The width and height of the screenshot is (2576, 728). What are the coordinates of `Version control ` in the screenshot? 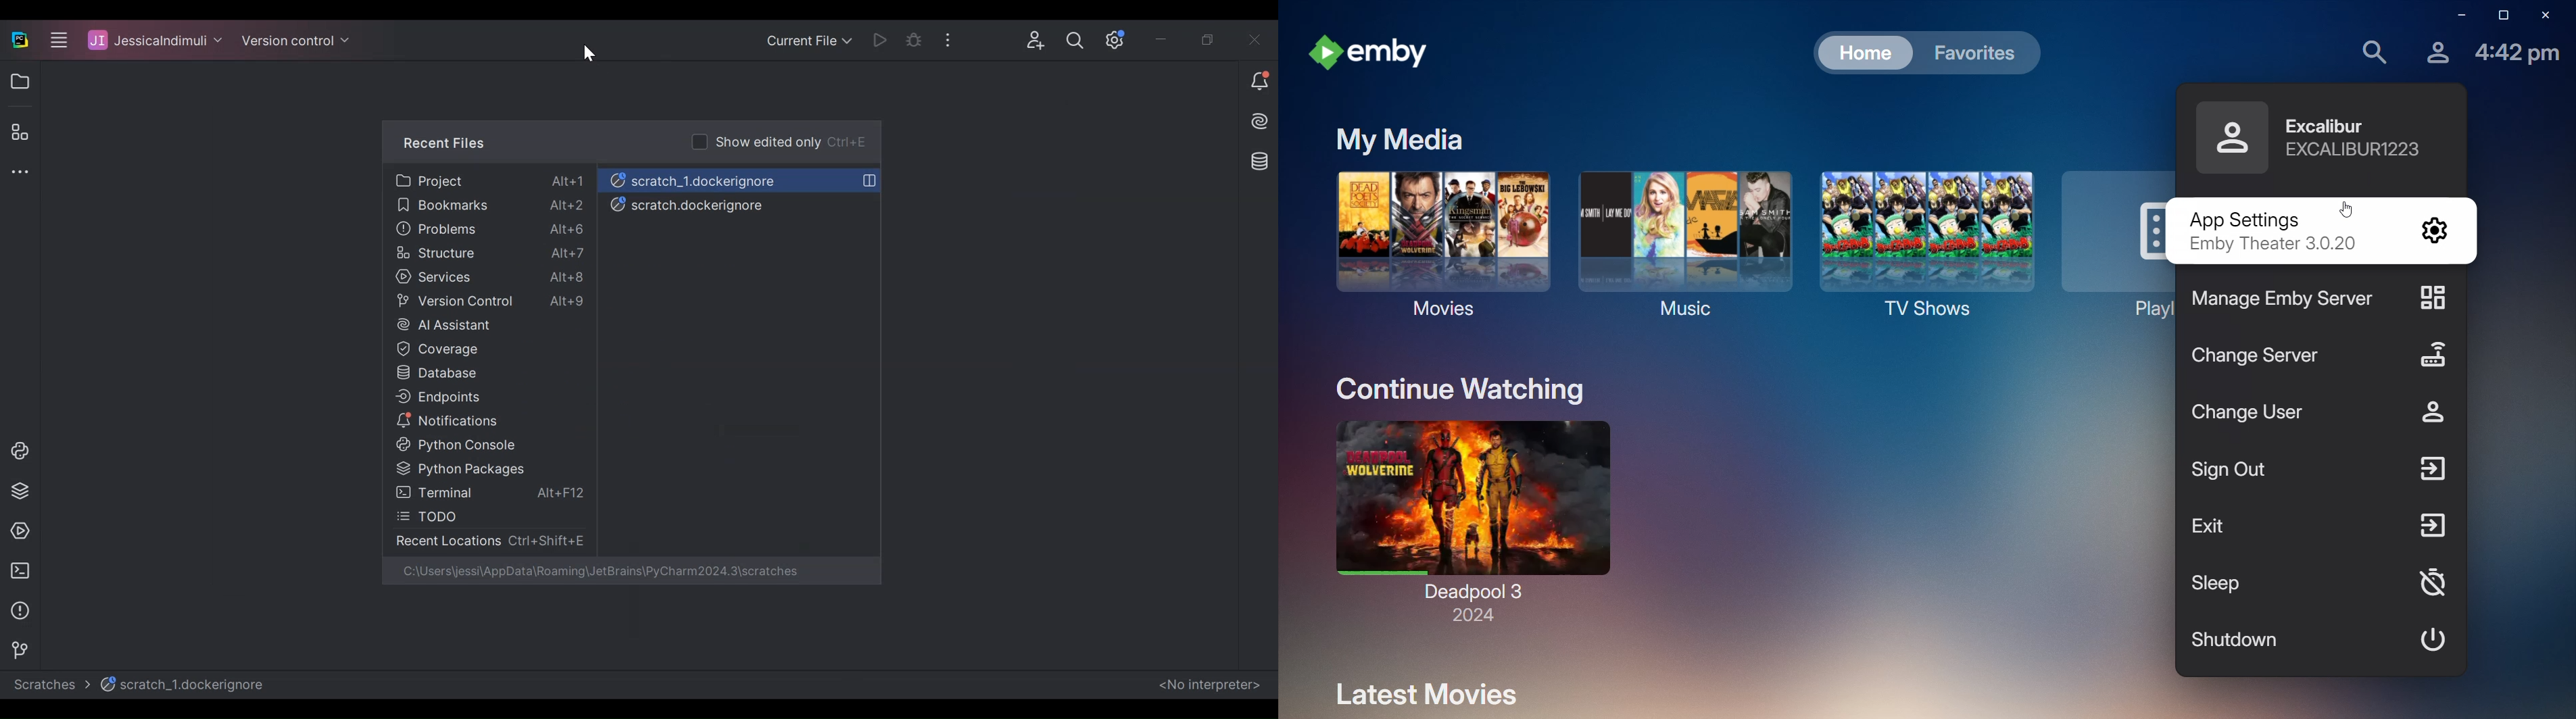 It's located at (296, 42).